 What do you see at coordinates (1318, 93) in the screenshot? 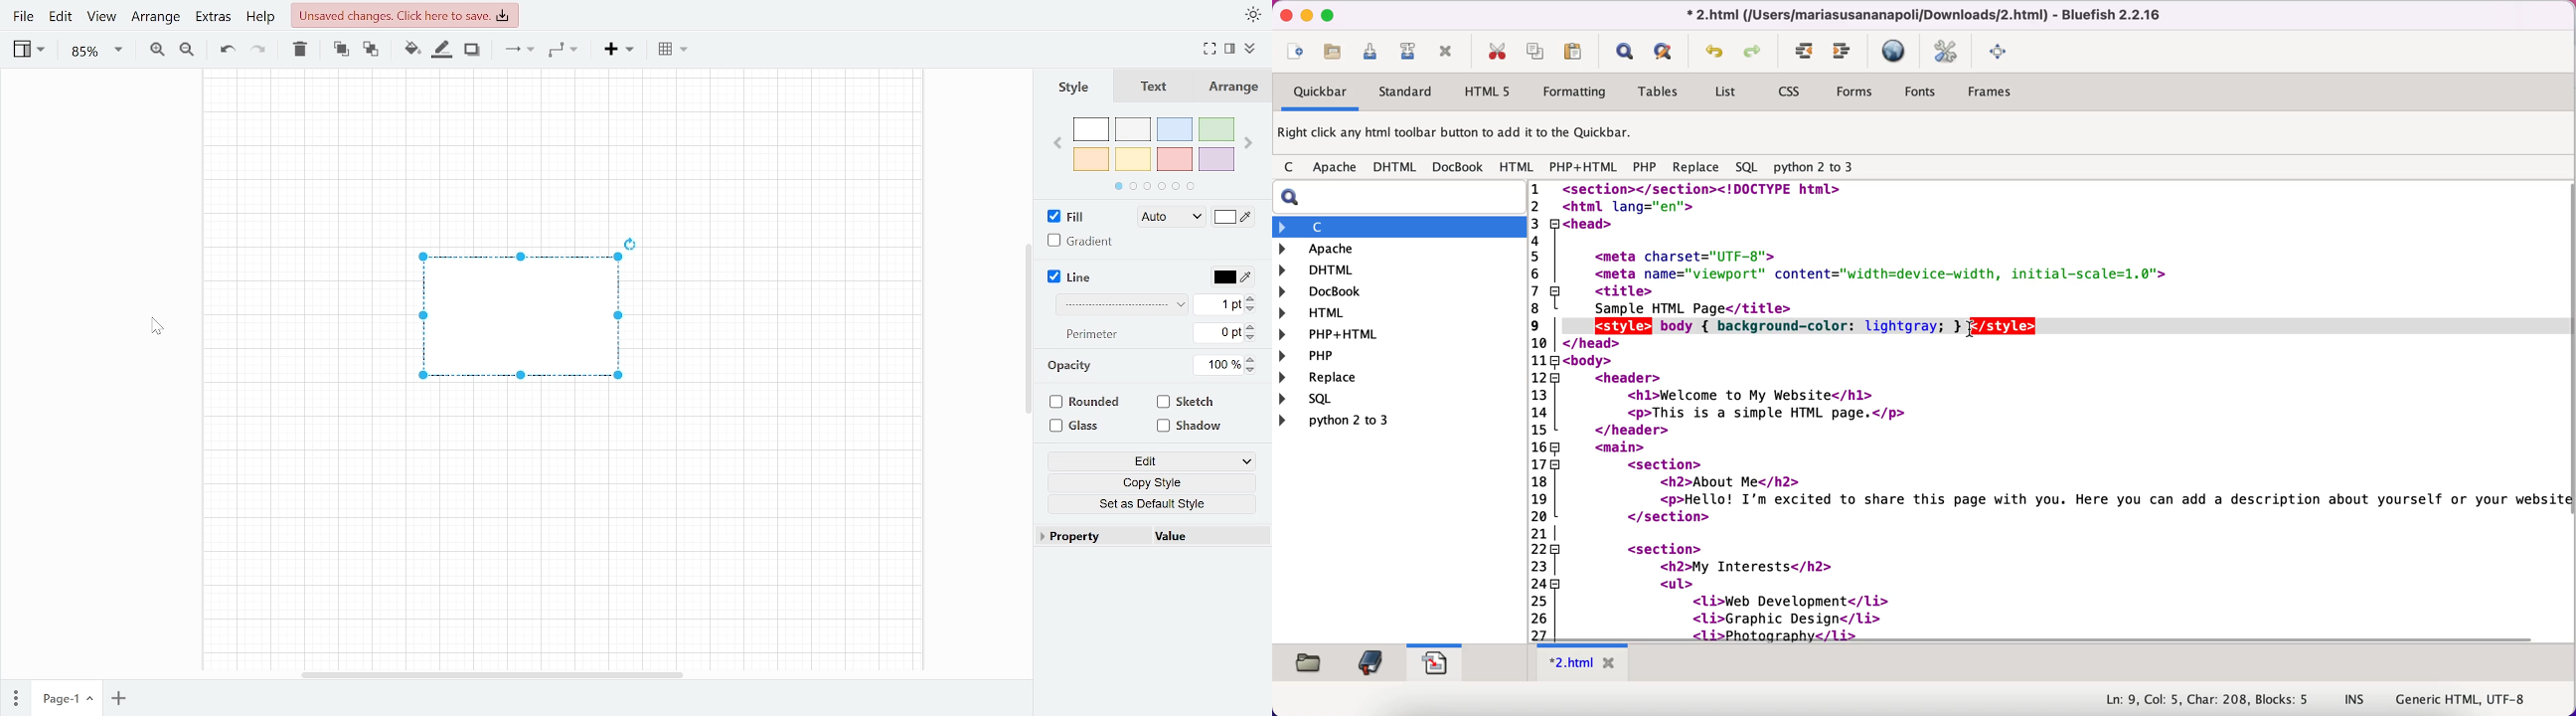
I see `quickbar` at bounding box center [1318, 93].